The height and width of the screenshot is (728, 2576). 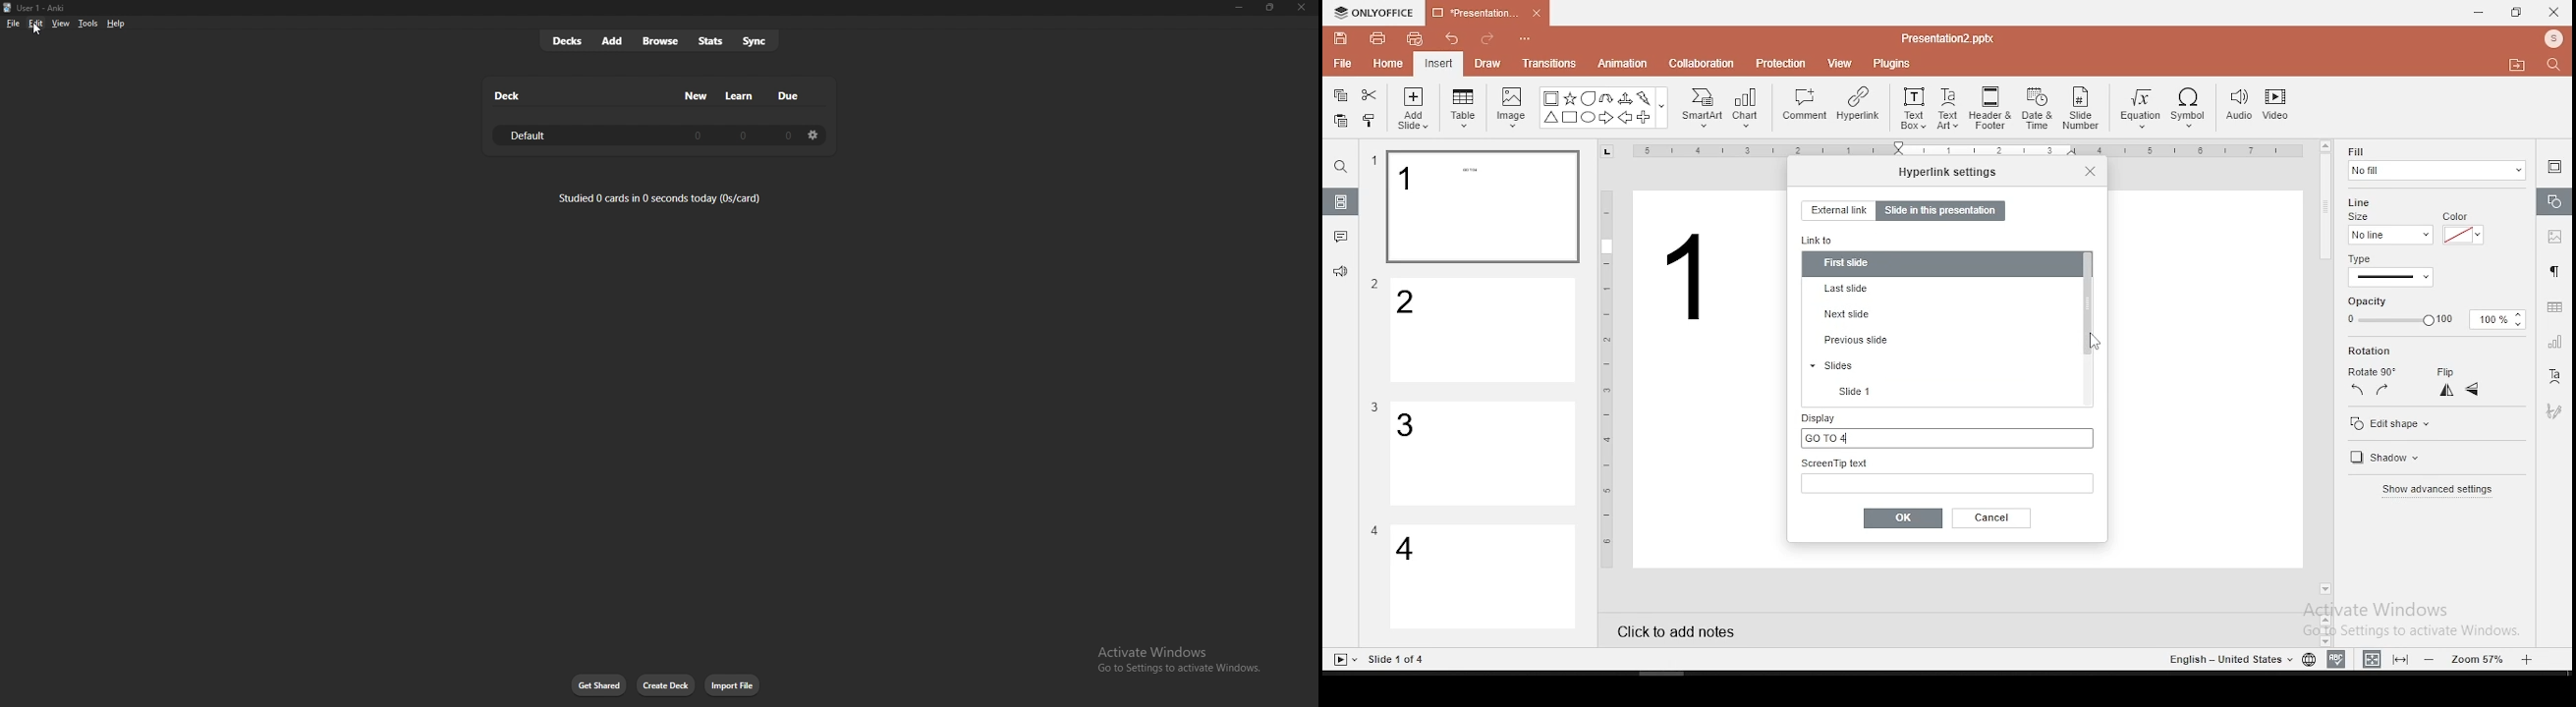 What do you see at coordinates (1398, 660) in the screenshot?
I see `` at bounding box center [1398, 660].